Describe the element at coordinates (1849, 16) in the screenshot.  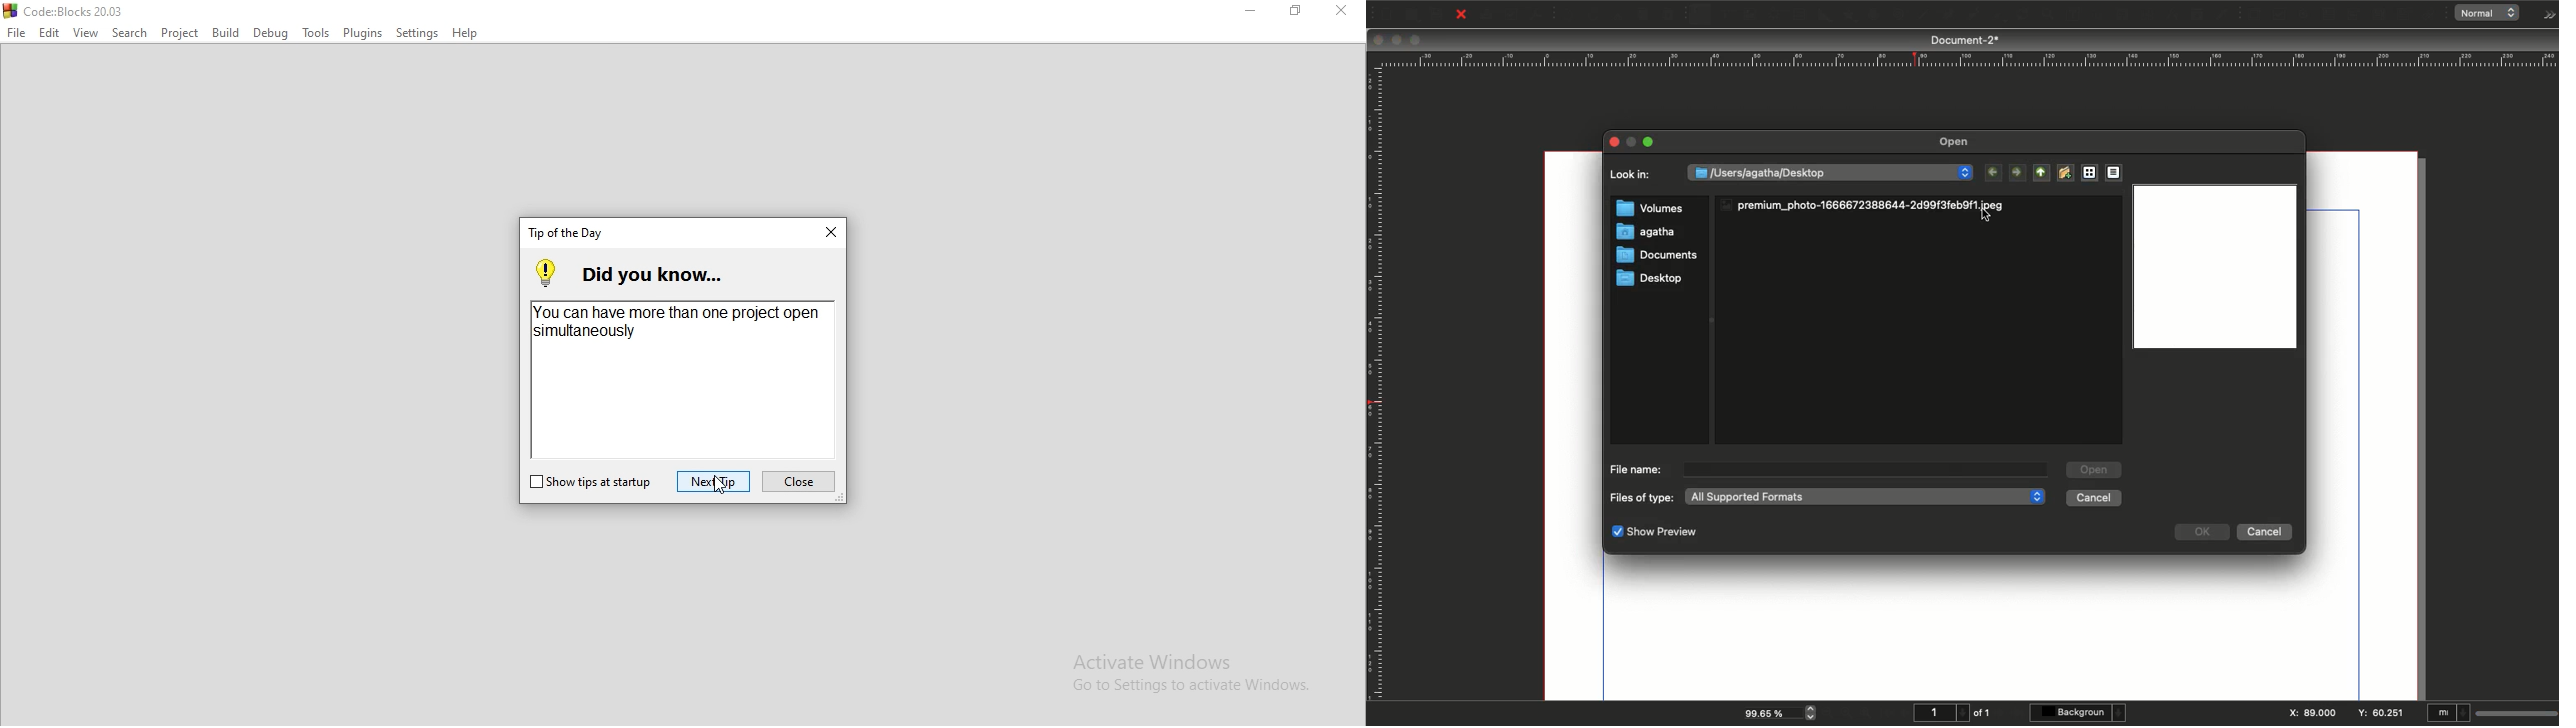
I see `Polygon` at that location.